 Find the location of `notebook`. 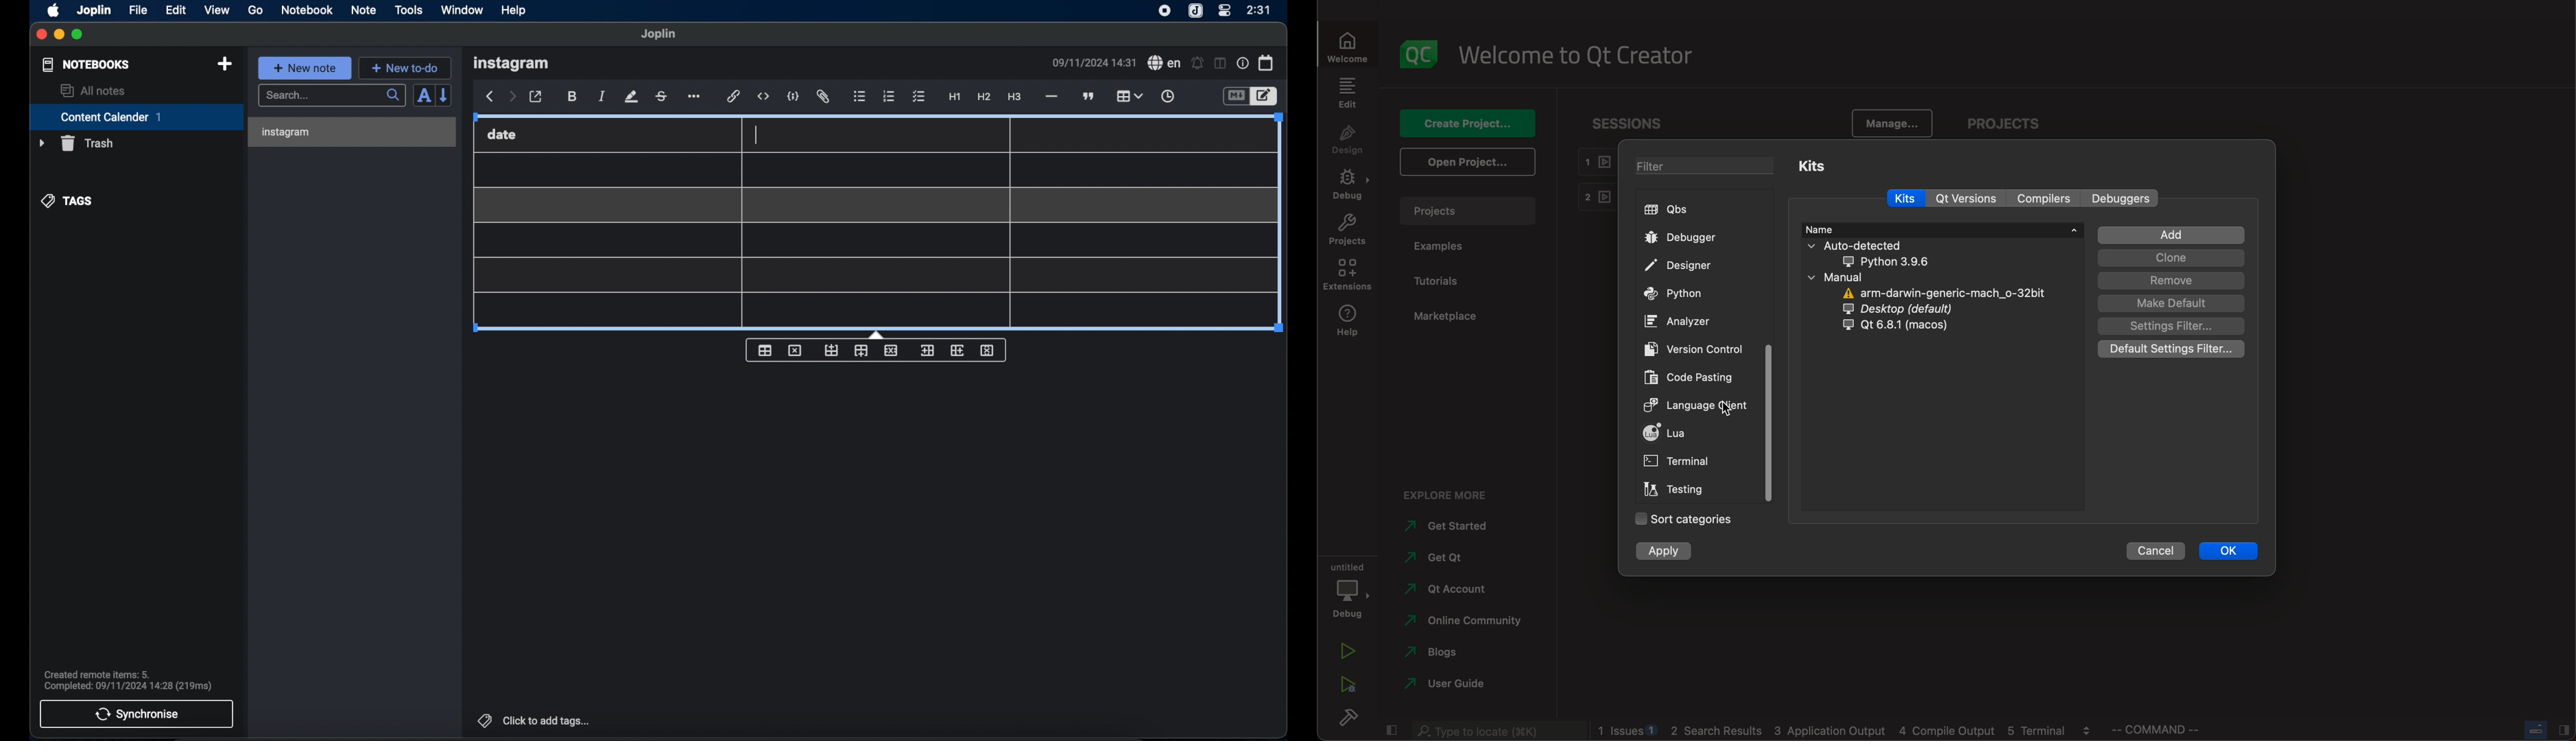

notebook is located at coordinates (306, 10).